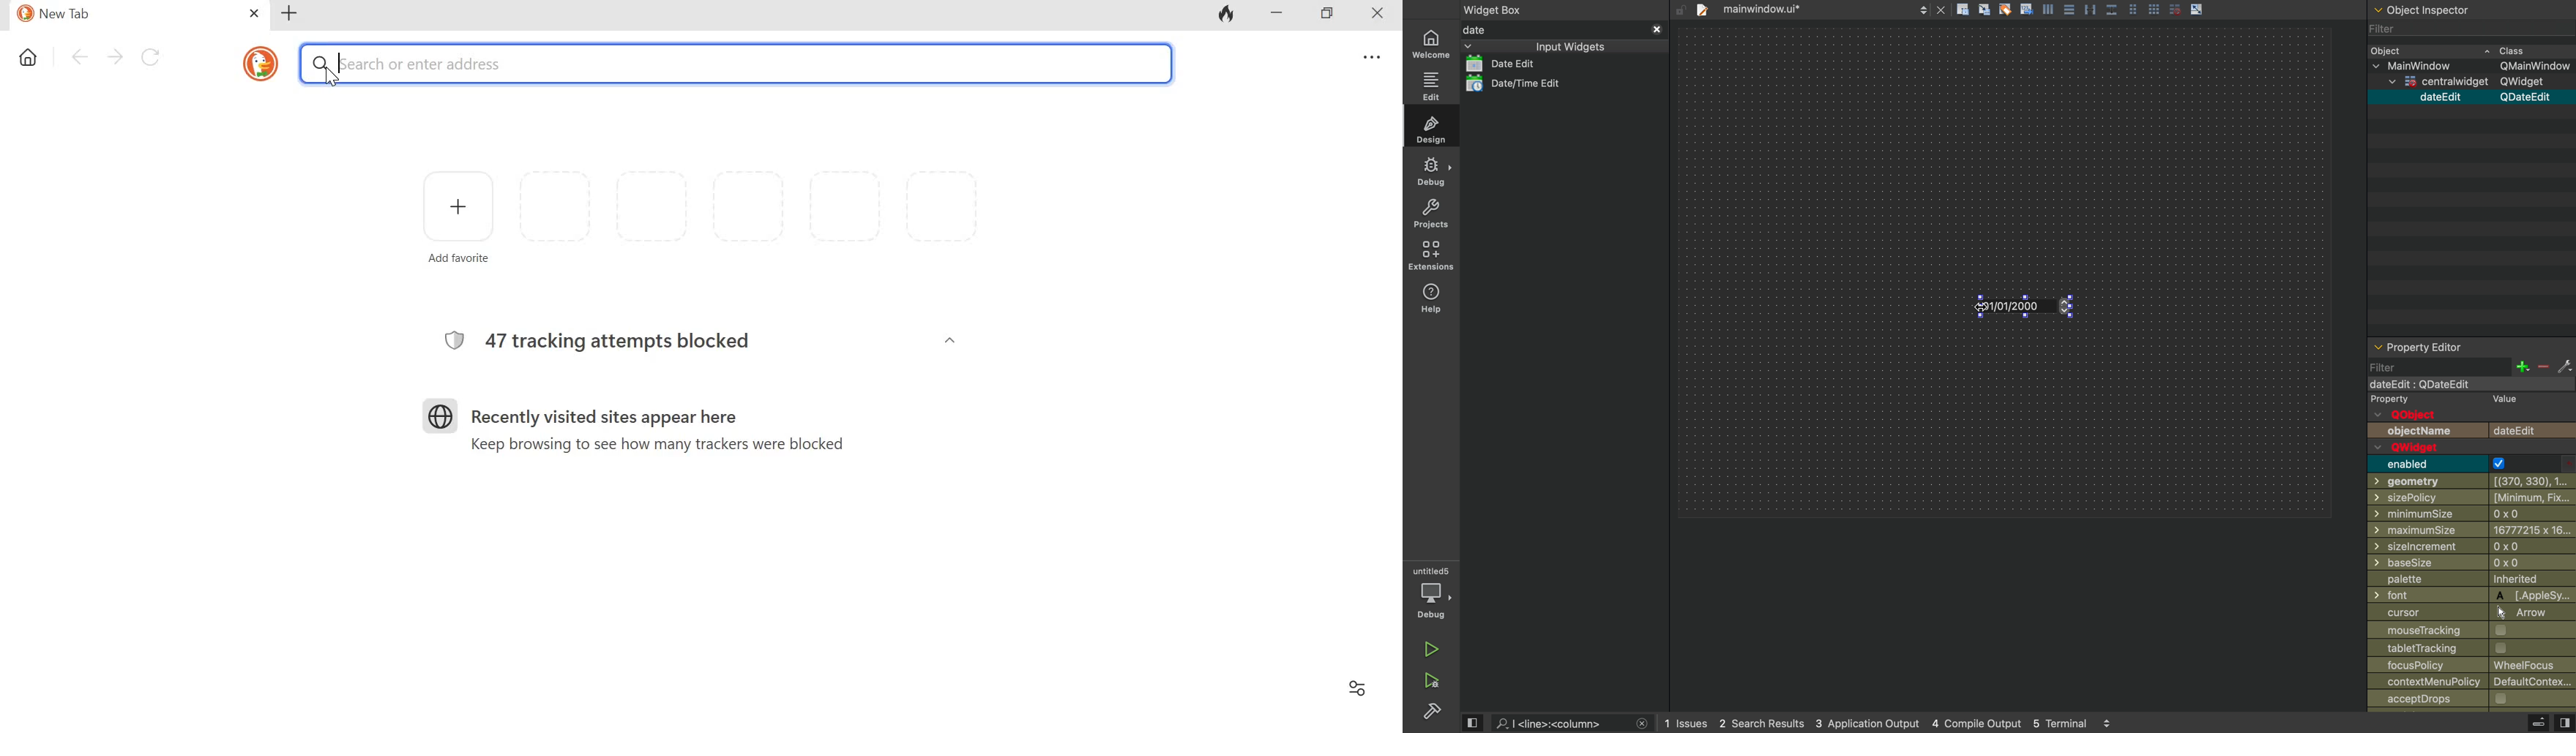  What do you see at coordinates (2154, 9) in the screenshot?
I see `grid view large` at bounding box center [2154, 9].